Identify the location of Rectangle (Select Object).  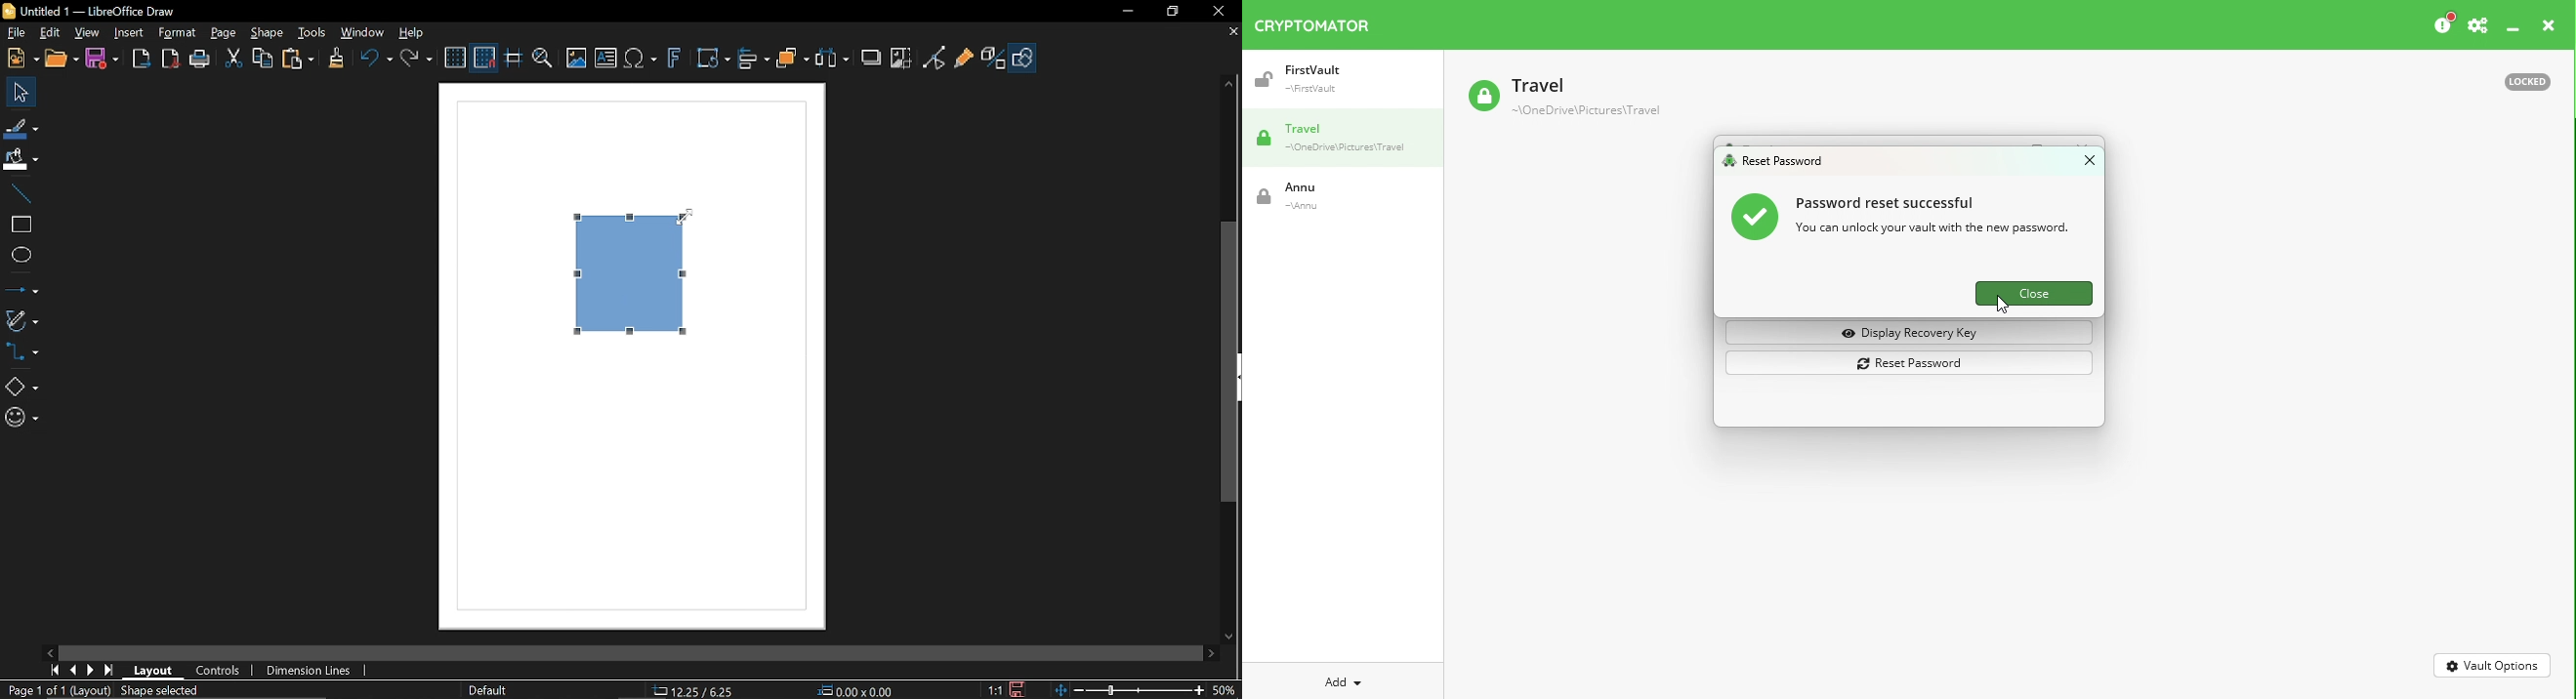
(628, 277).